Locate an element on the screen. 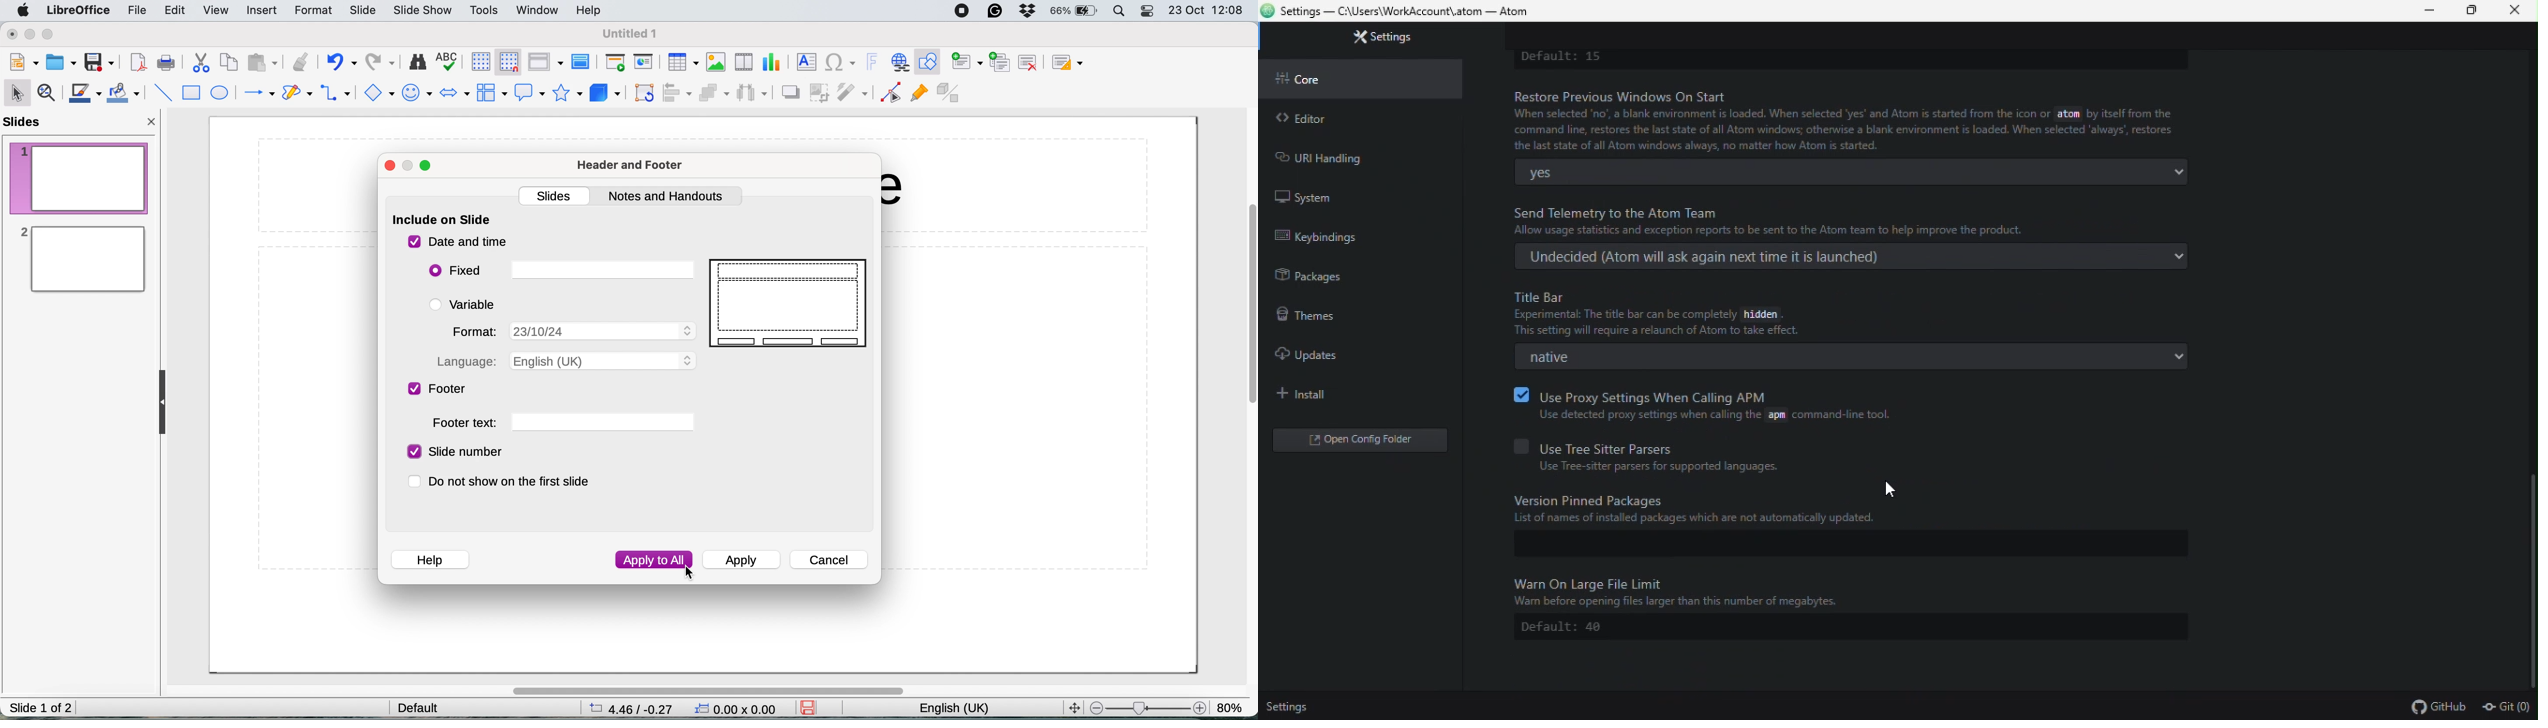 Image resolution: width=2548 pixels, height=728 pixels. display views is located at coordinates (545, 62).